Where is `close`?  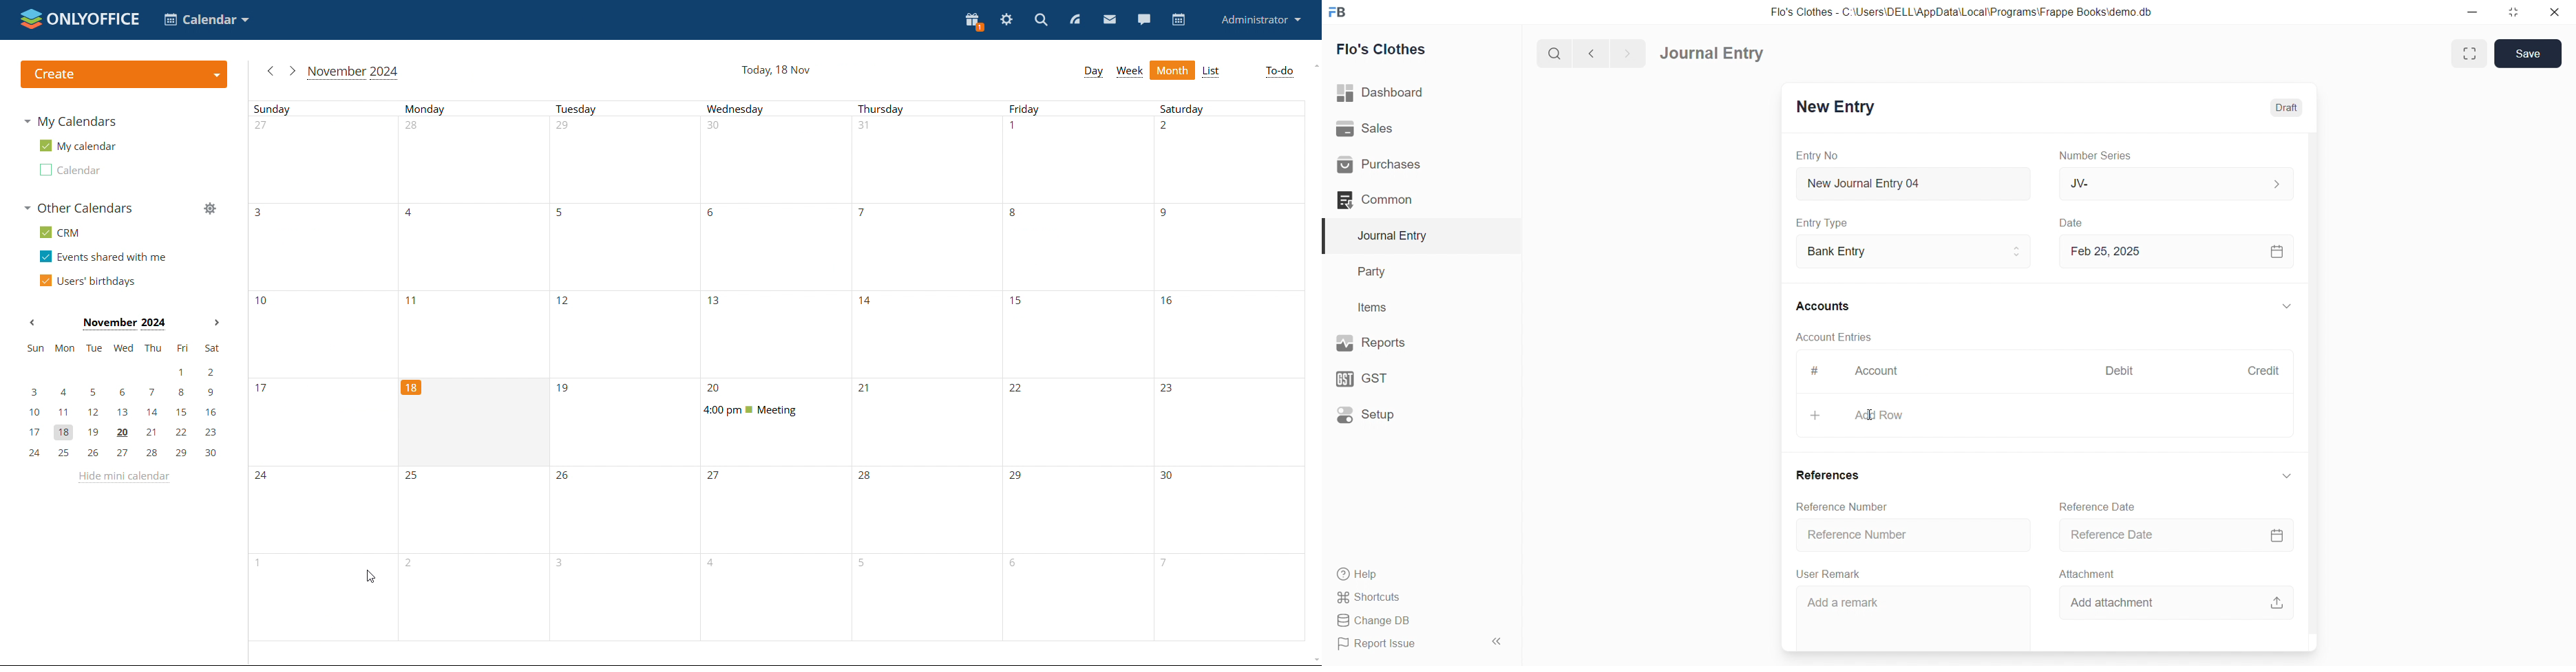 close is located at coordinates (2554, 12).